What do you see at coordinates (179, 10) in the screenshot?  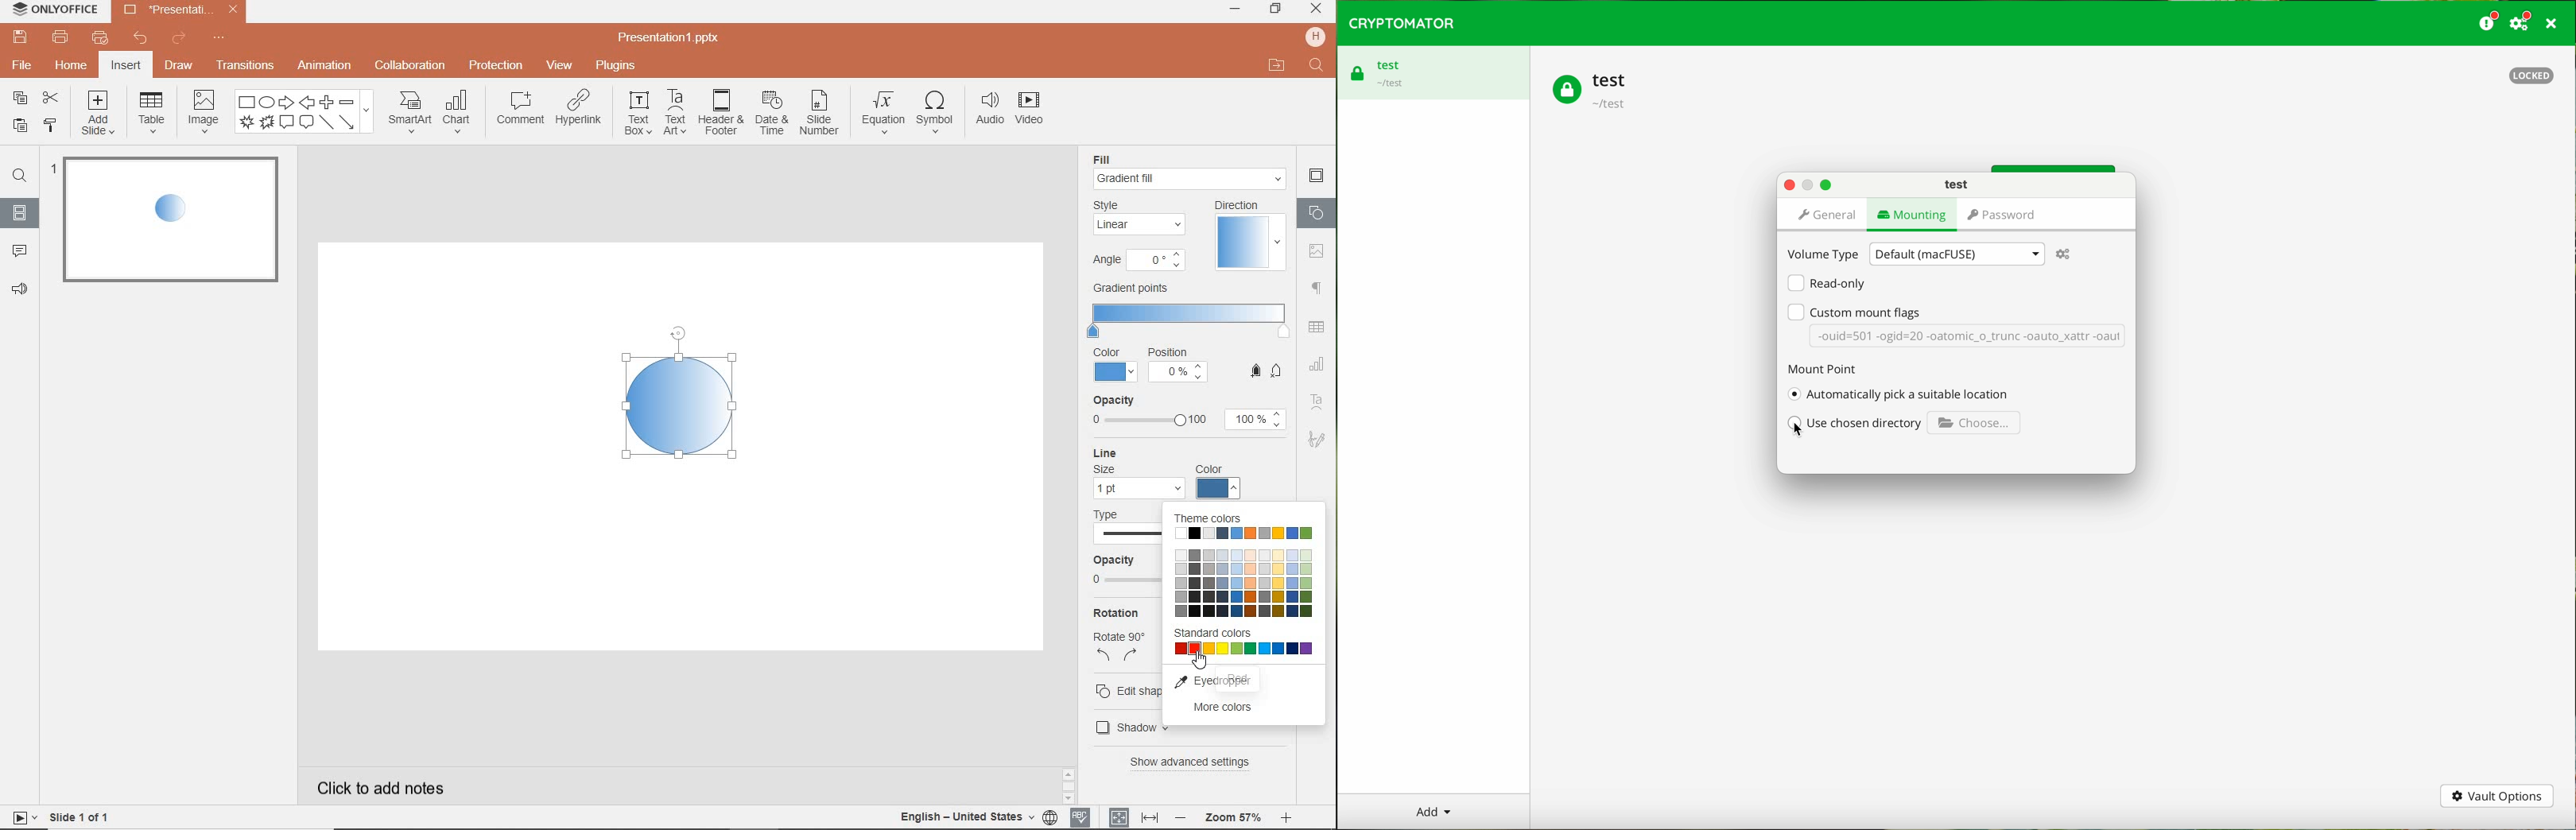 I see `file name` at bounding box center [179, 10].